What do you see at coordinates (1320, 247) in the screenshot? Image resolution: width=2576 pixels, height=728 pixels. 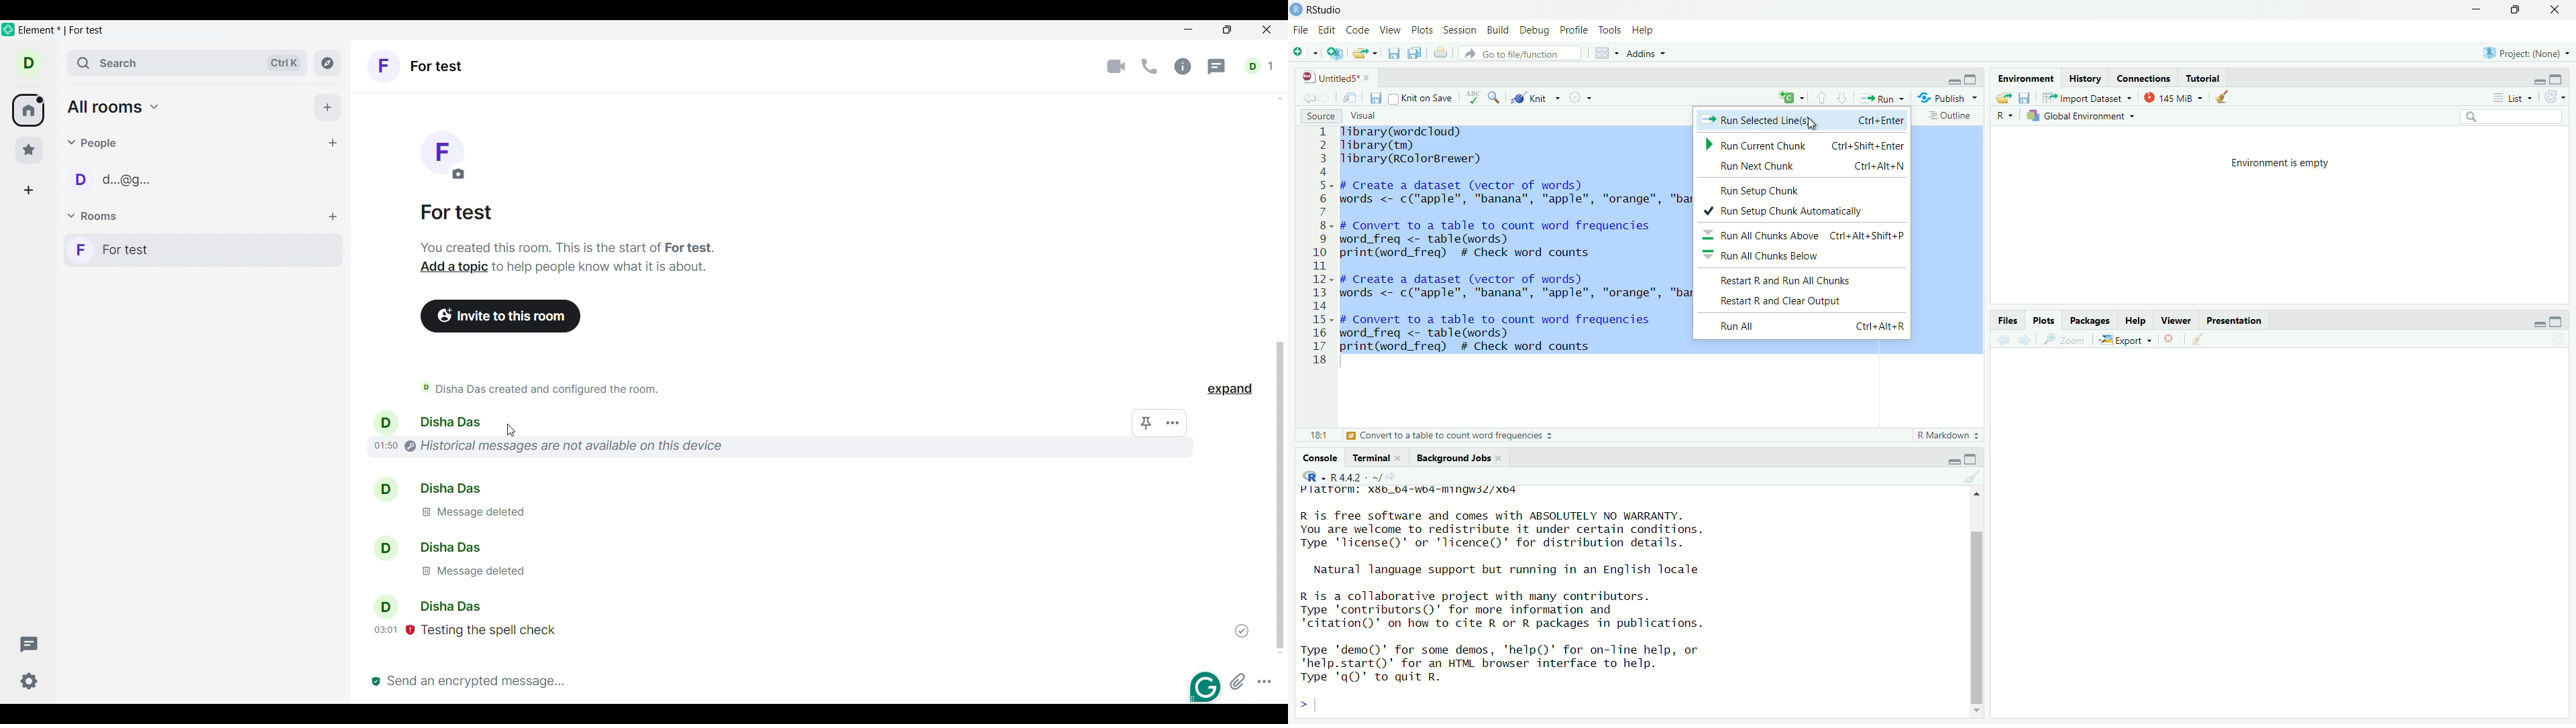 I see `Number line` at bounding box center [1320, 247].